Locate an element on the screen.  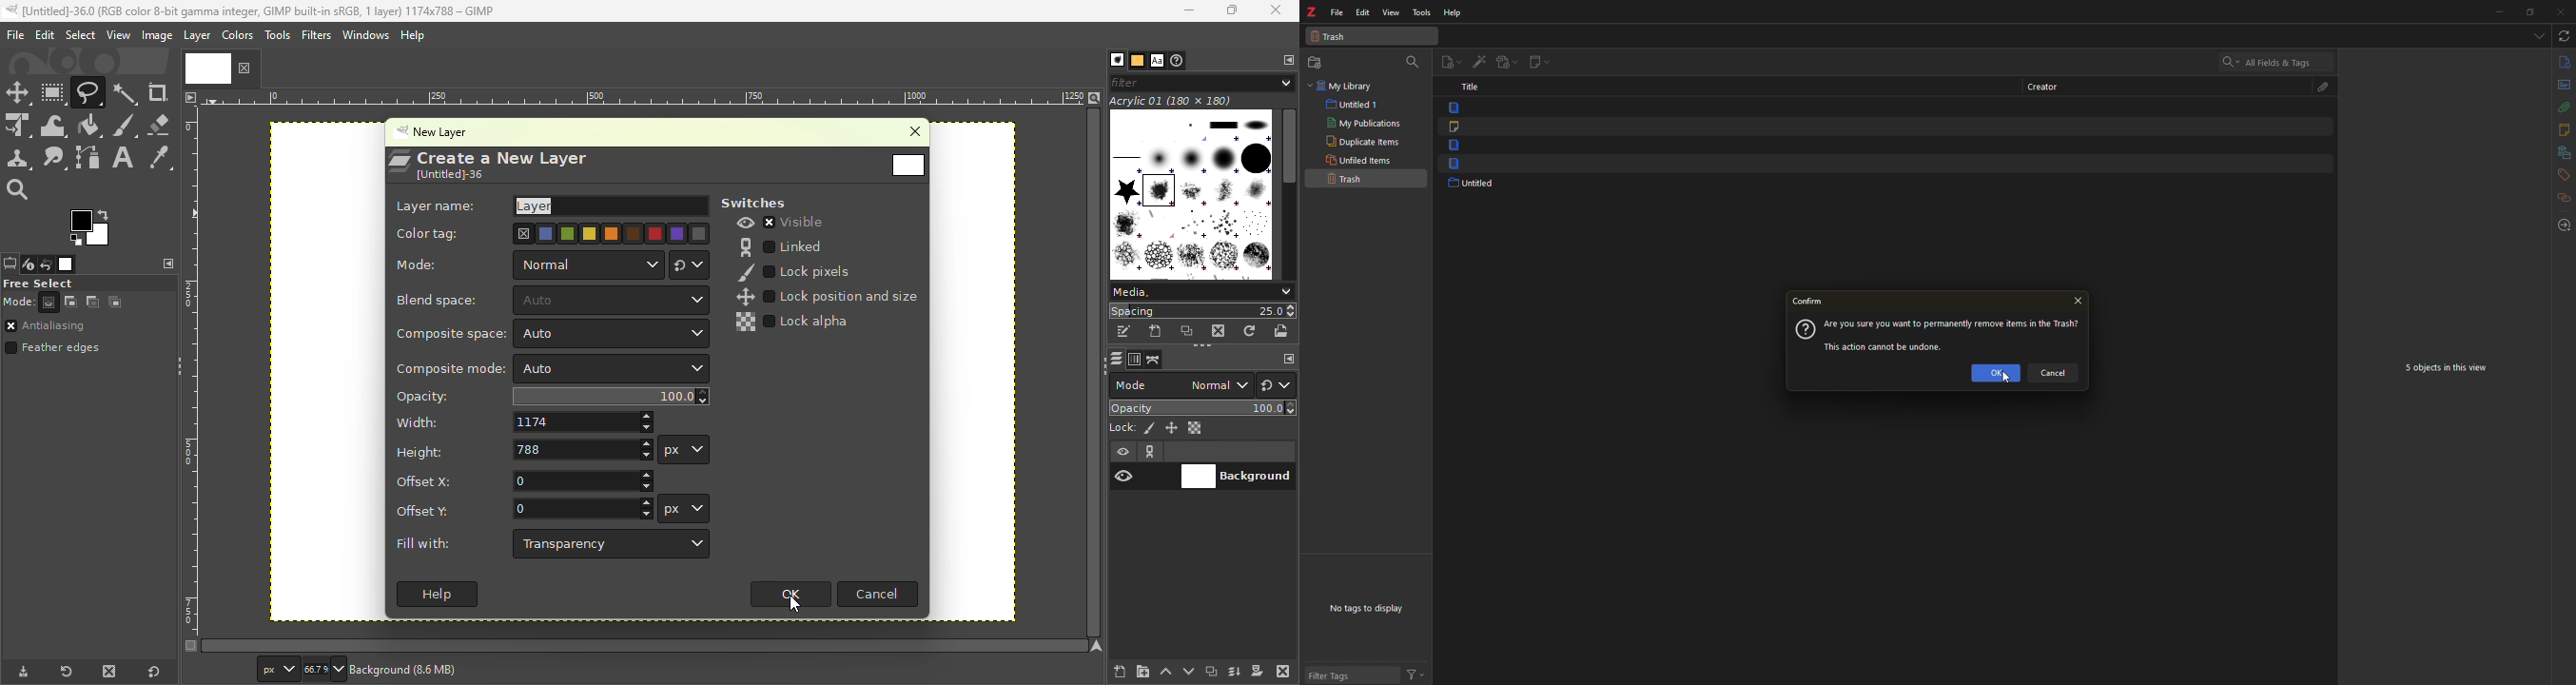
Mode is located at coordinates (528, 264).